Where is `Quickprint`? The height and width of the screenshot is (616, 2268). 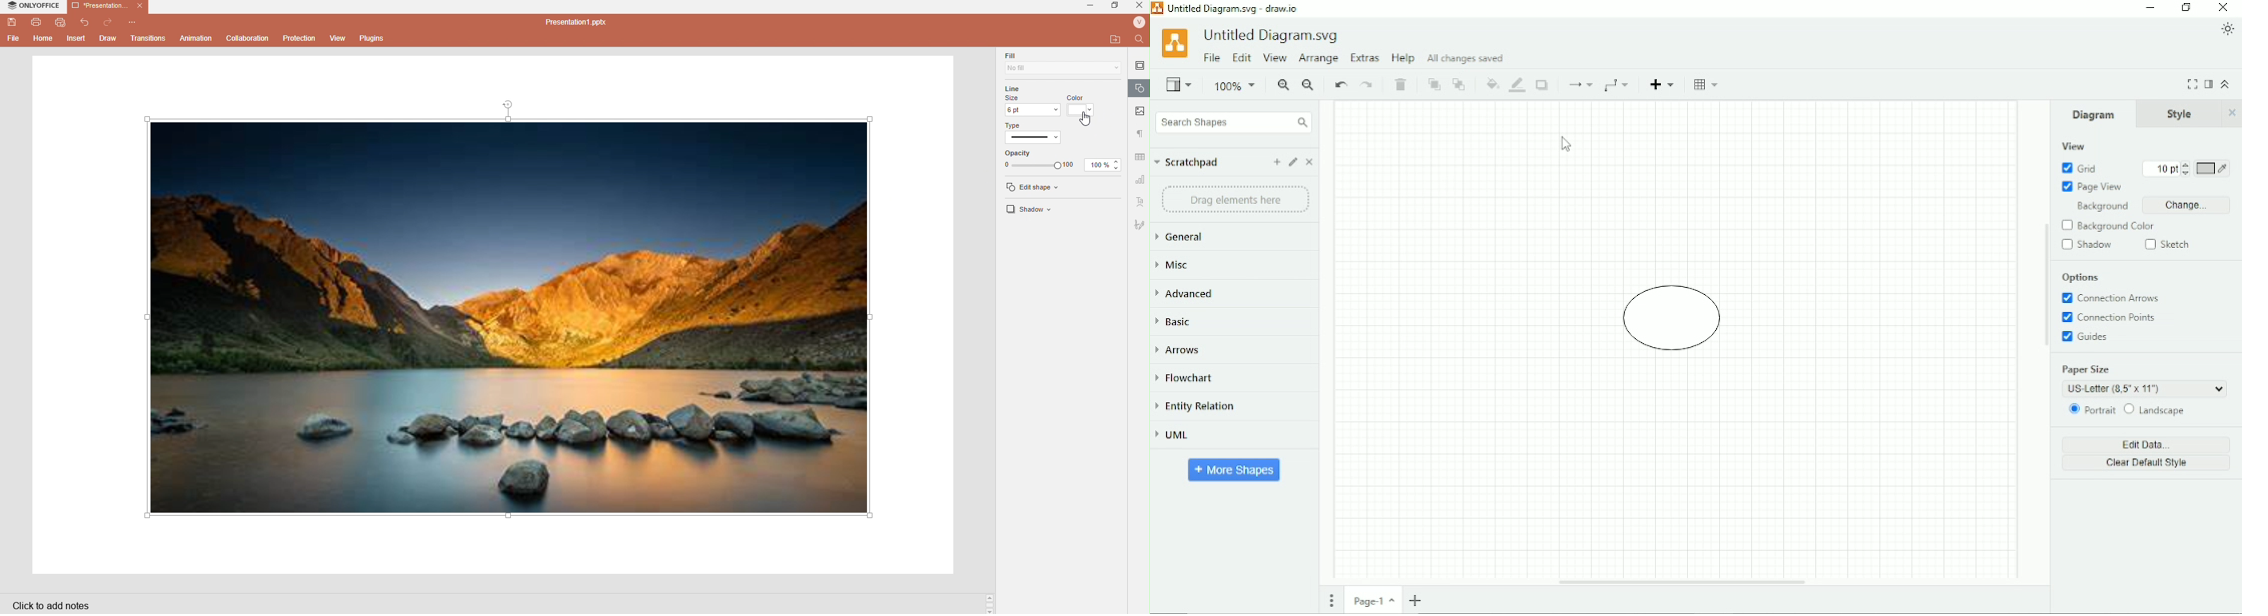
Quickprint is located at coordinates (61, 23).